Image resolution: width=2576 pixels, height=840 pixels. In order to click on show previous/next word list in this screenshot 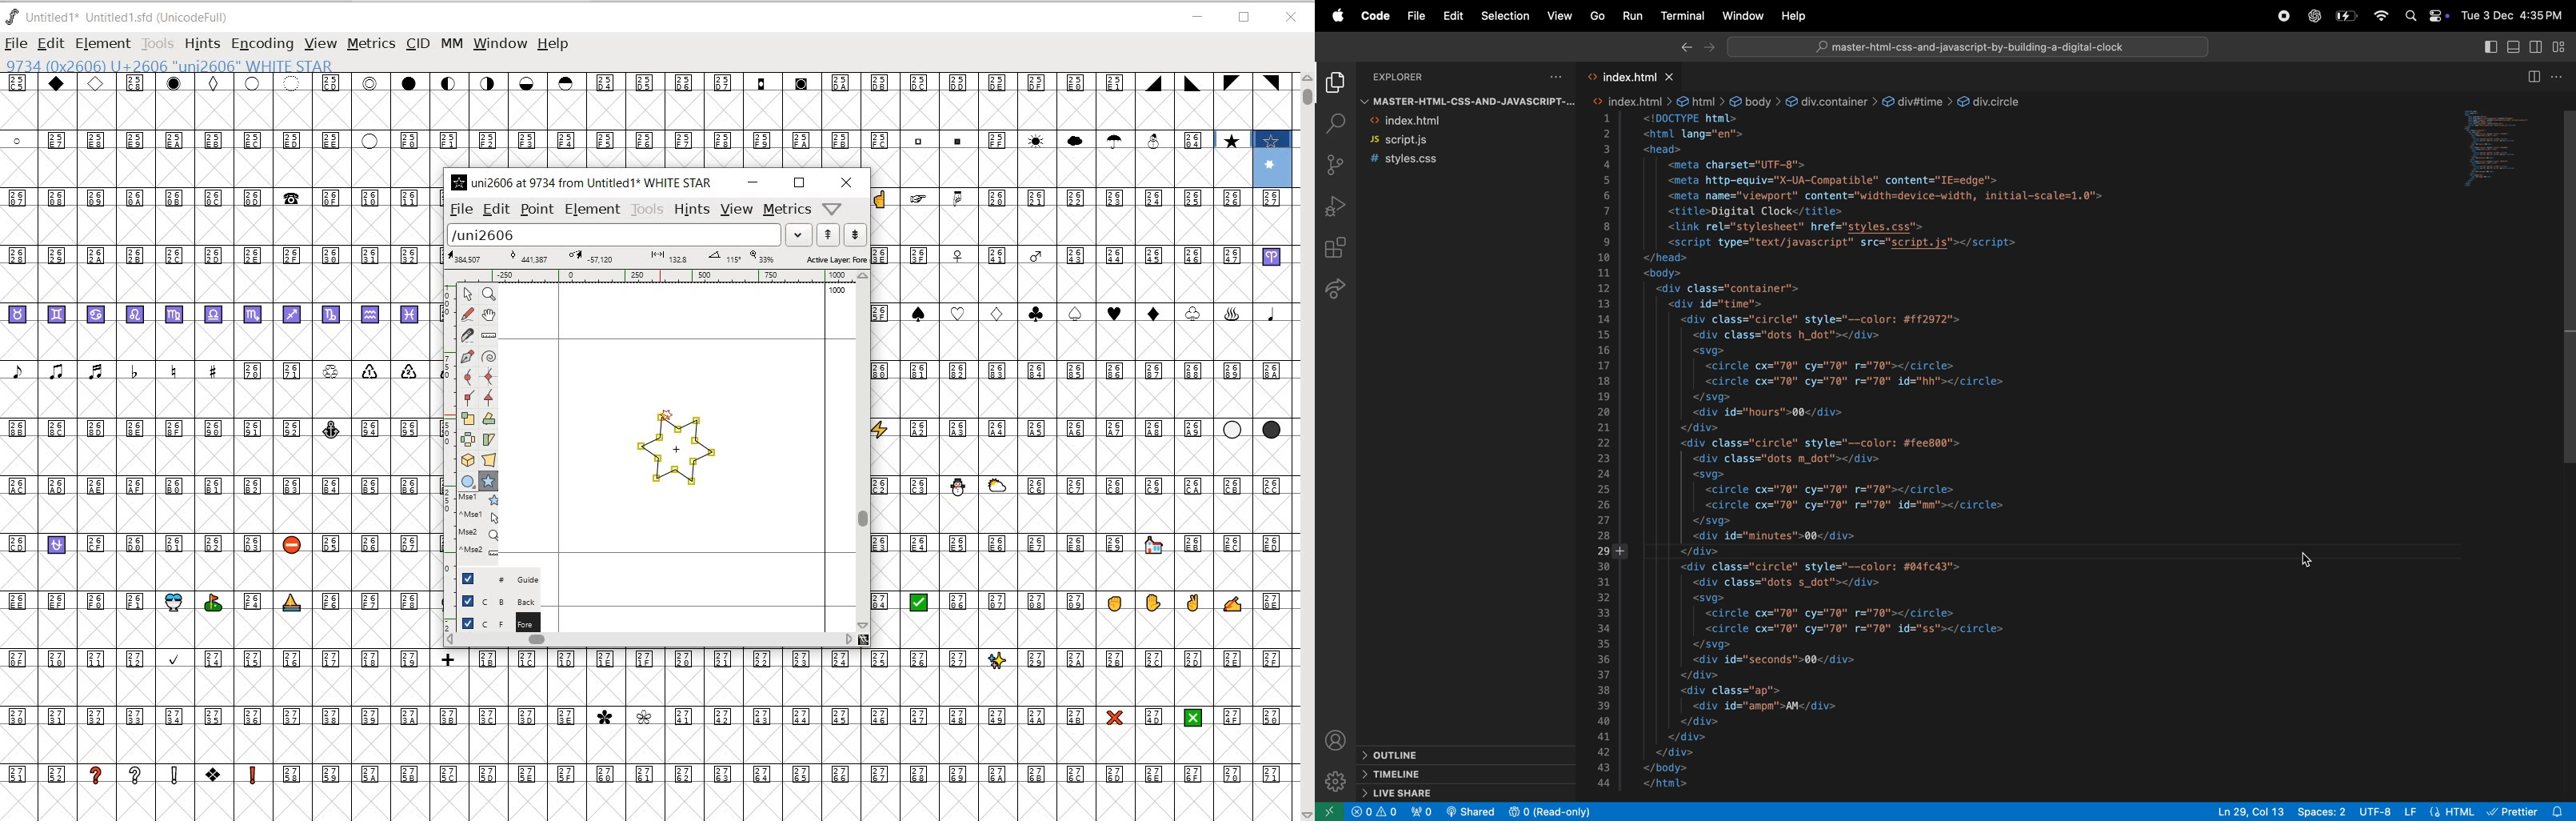, I will do `click(842, 234)`.